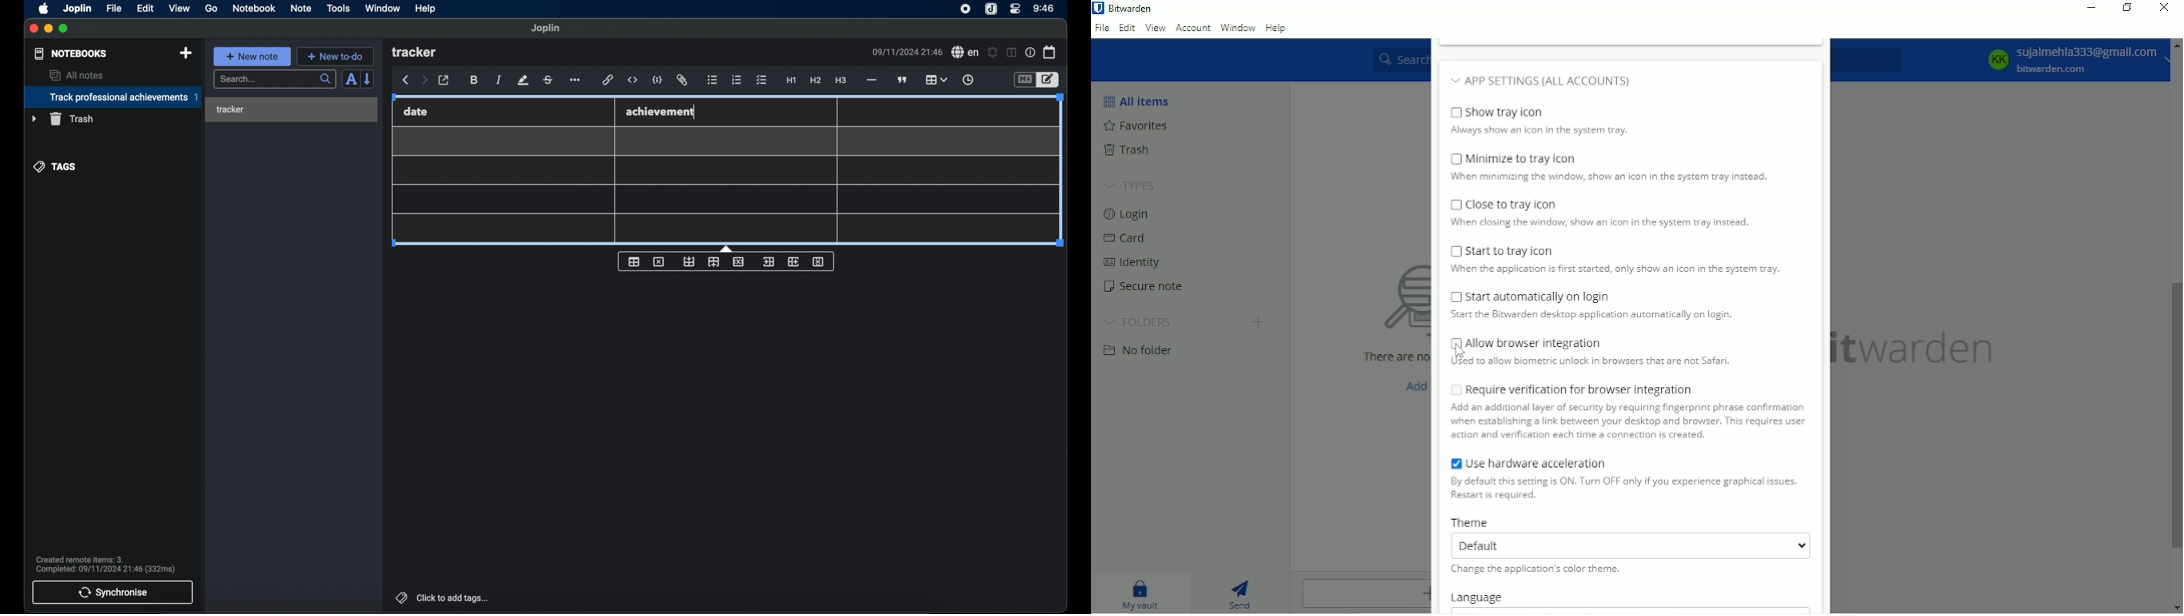 This screenshot has height=616, width=2184. I want to click on hyperlink, so click(608, 80).